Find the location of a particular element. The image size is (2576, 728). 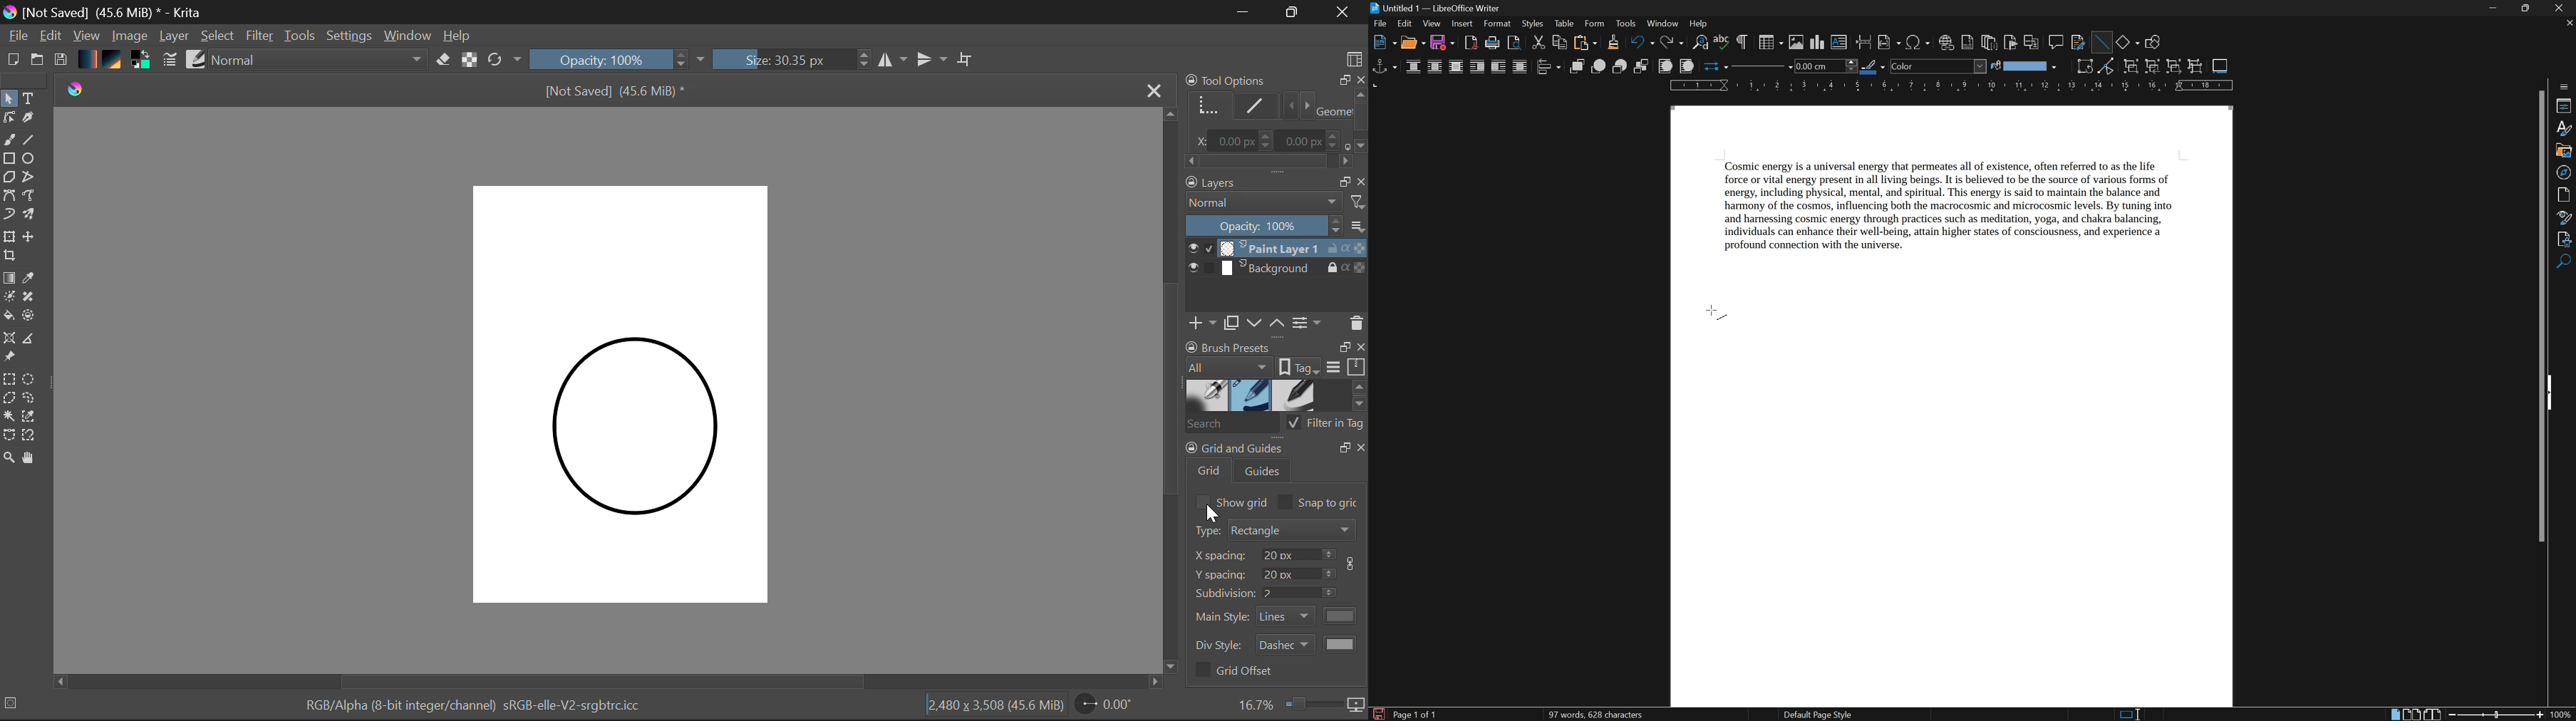

book view is located at coordinates (2433, 714).